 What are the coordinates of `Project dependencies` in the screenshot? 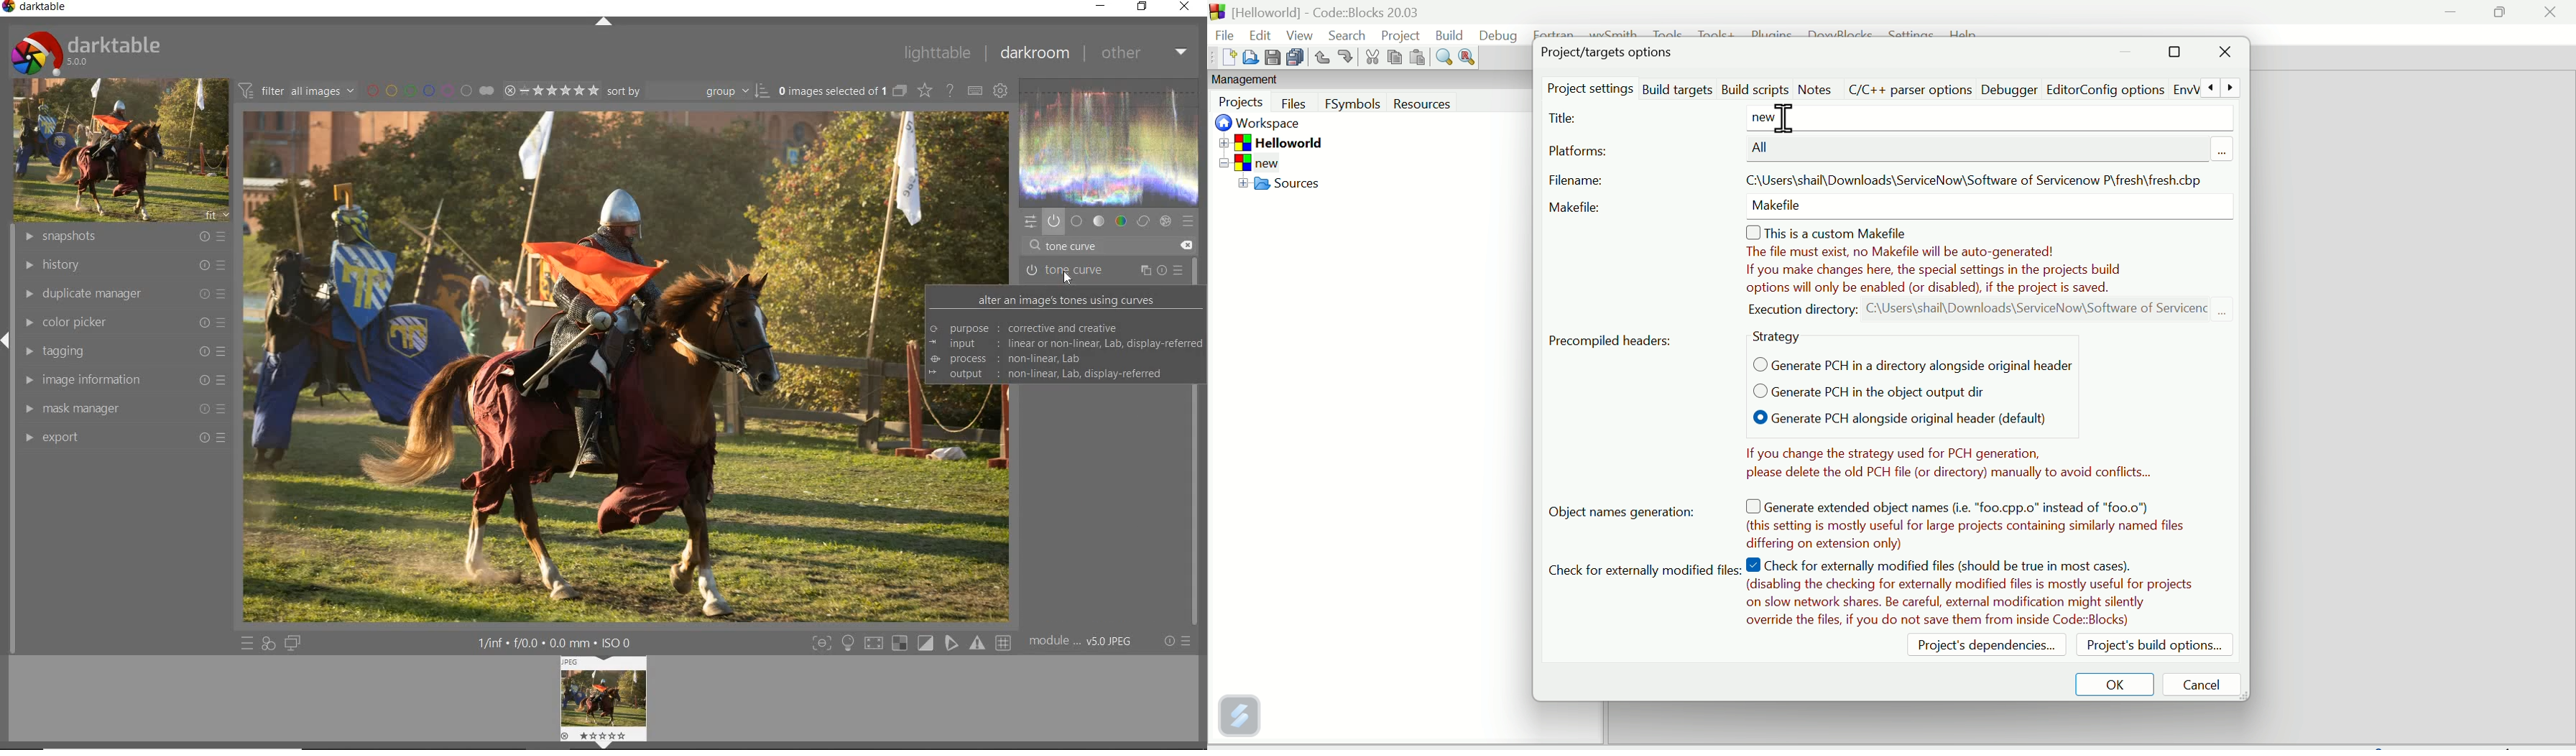 It's located at (1978, 649).